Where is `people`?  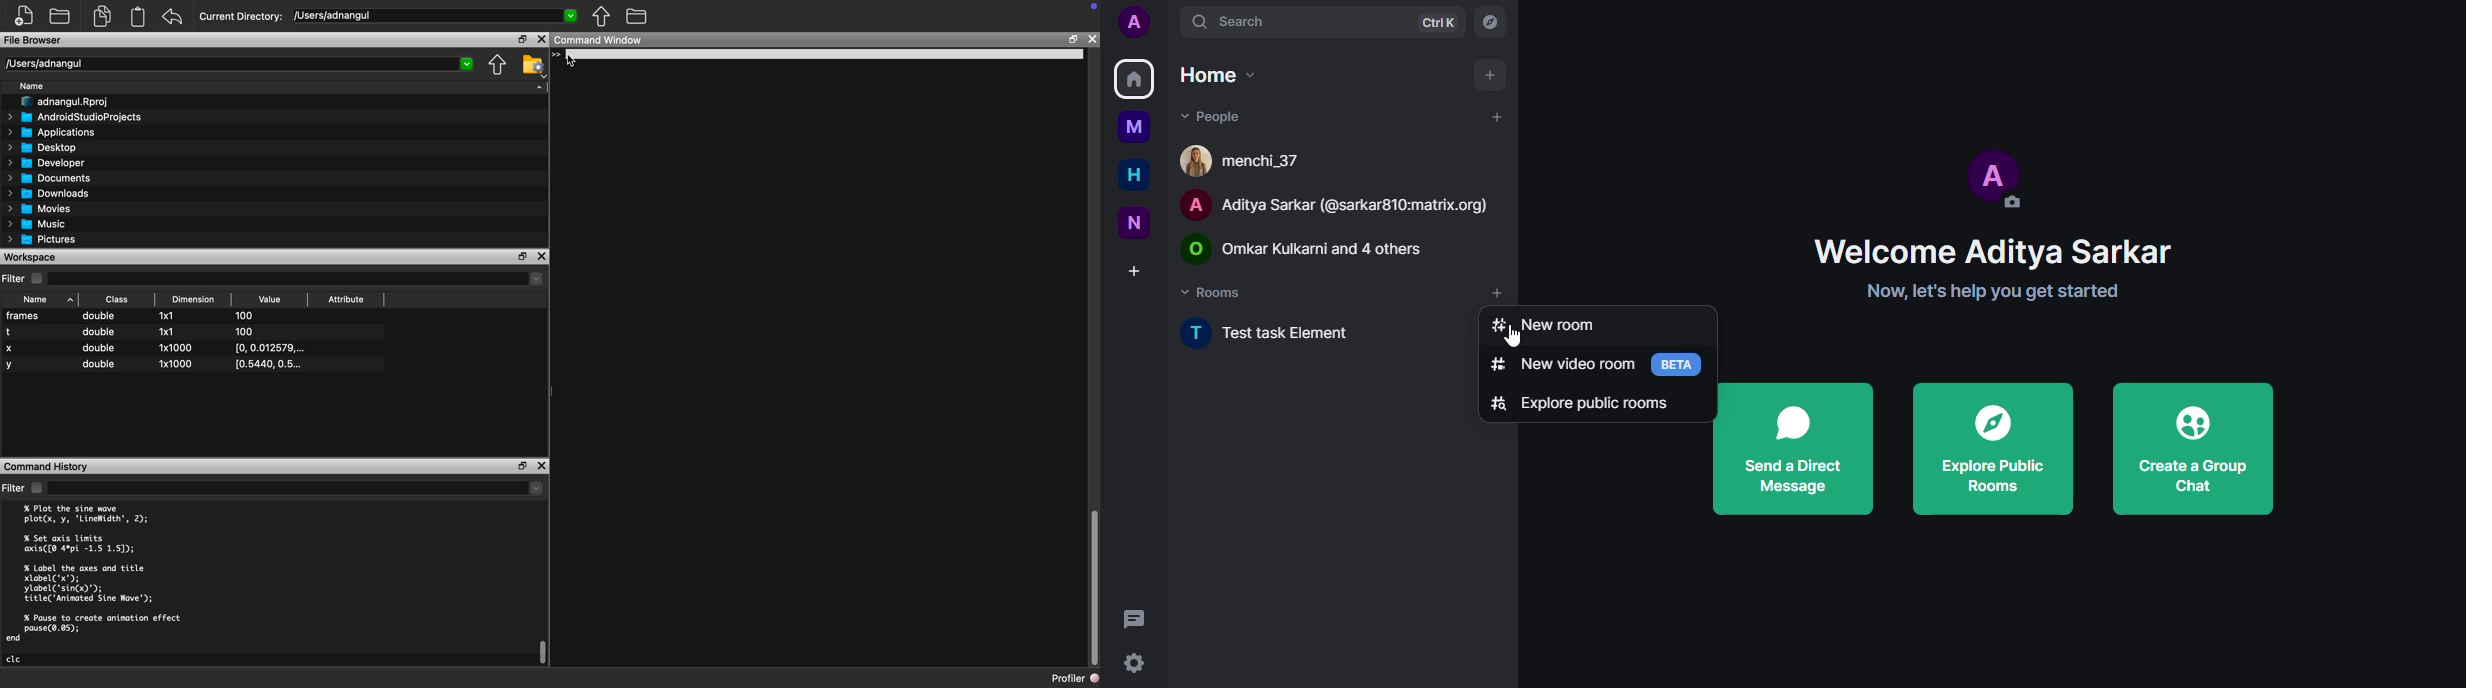 people is located at coordinates (1210, 115).